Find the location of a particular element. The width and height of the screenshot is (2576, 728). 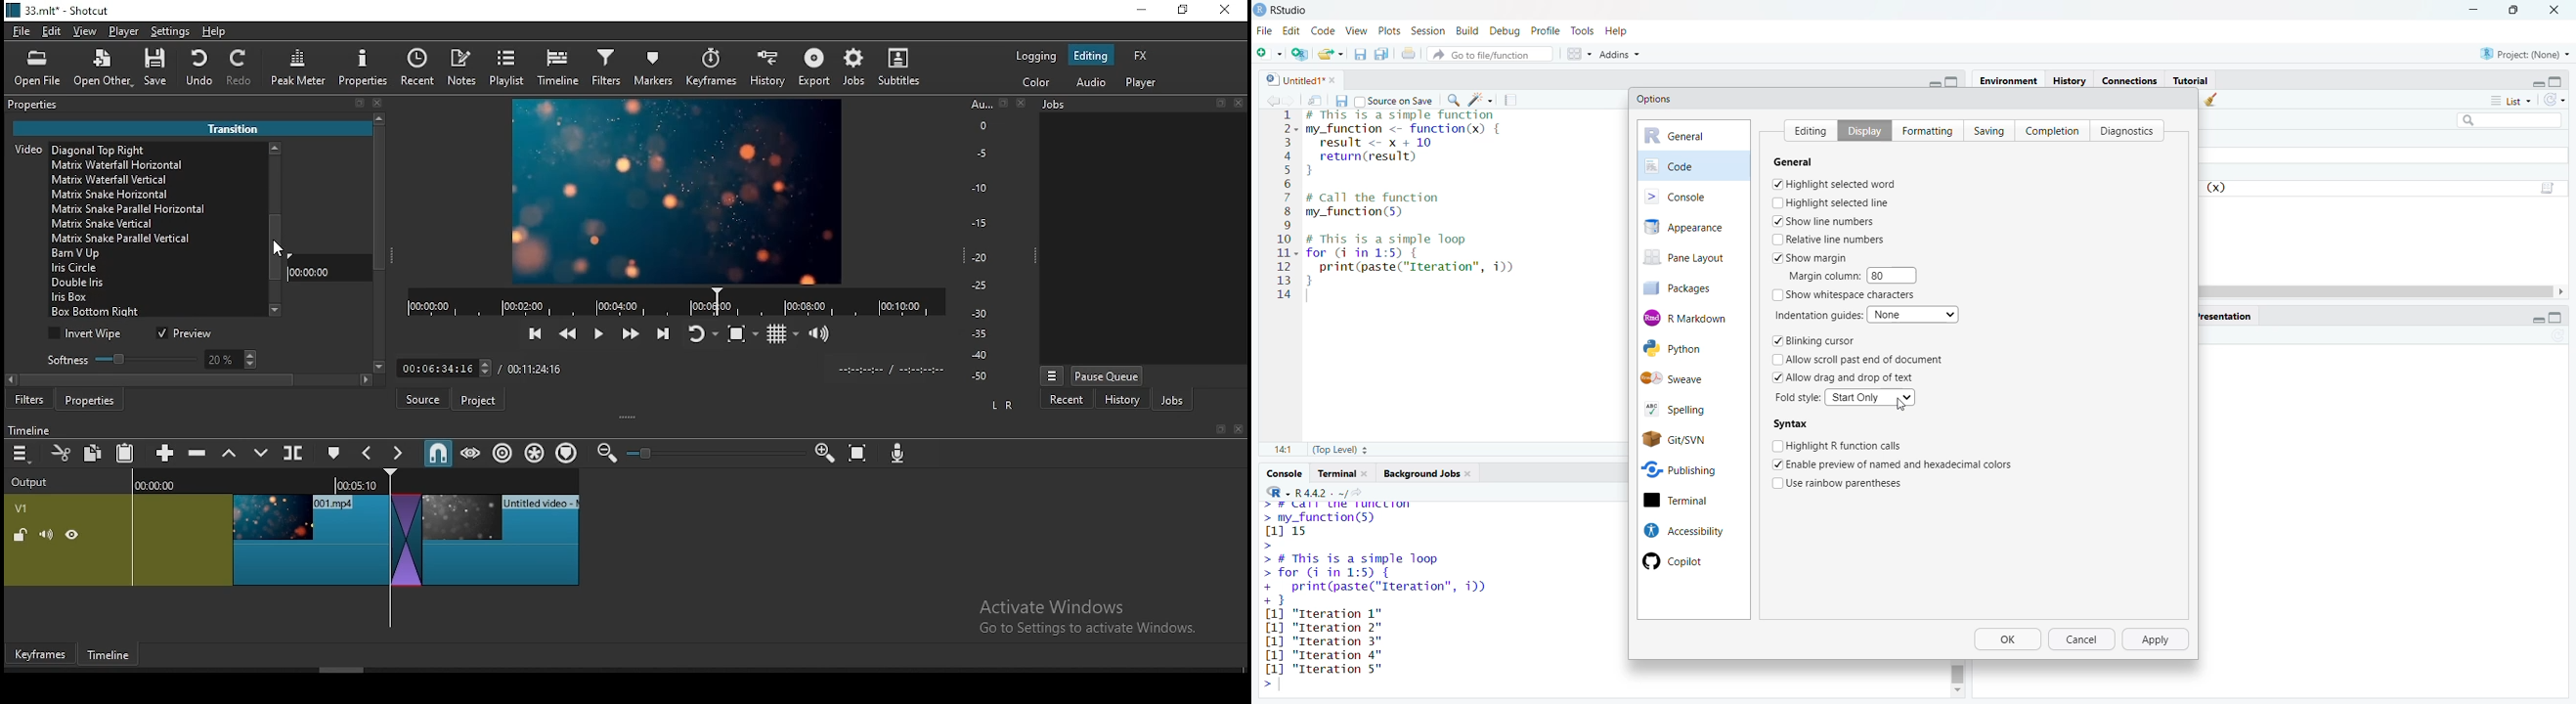

move down is located at coordinates (1957, 692).